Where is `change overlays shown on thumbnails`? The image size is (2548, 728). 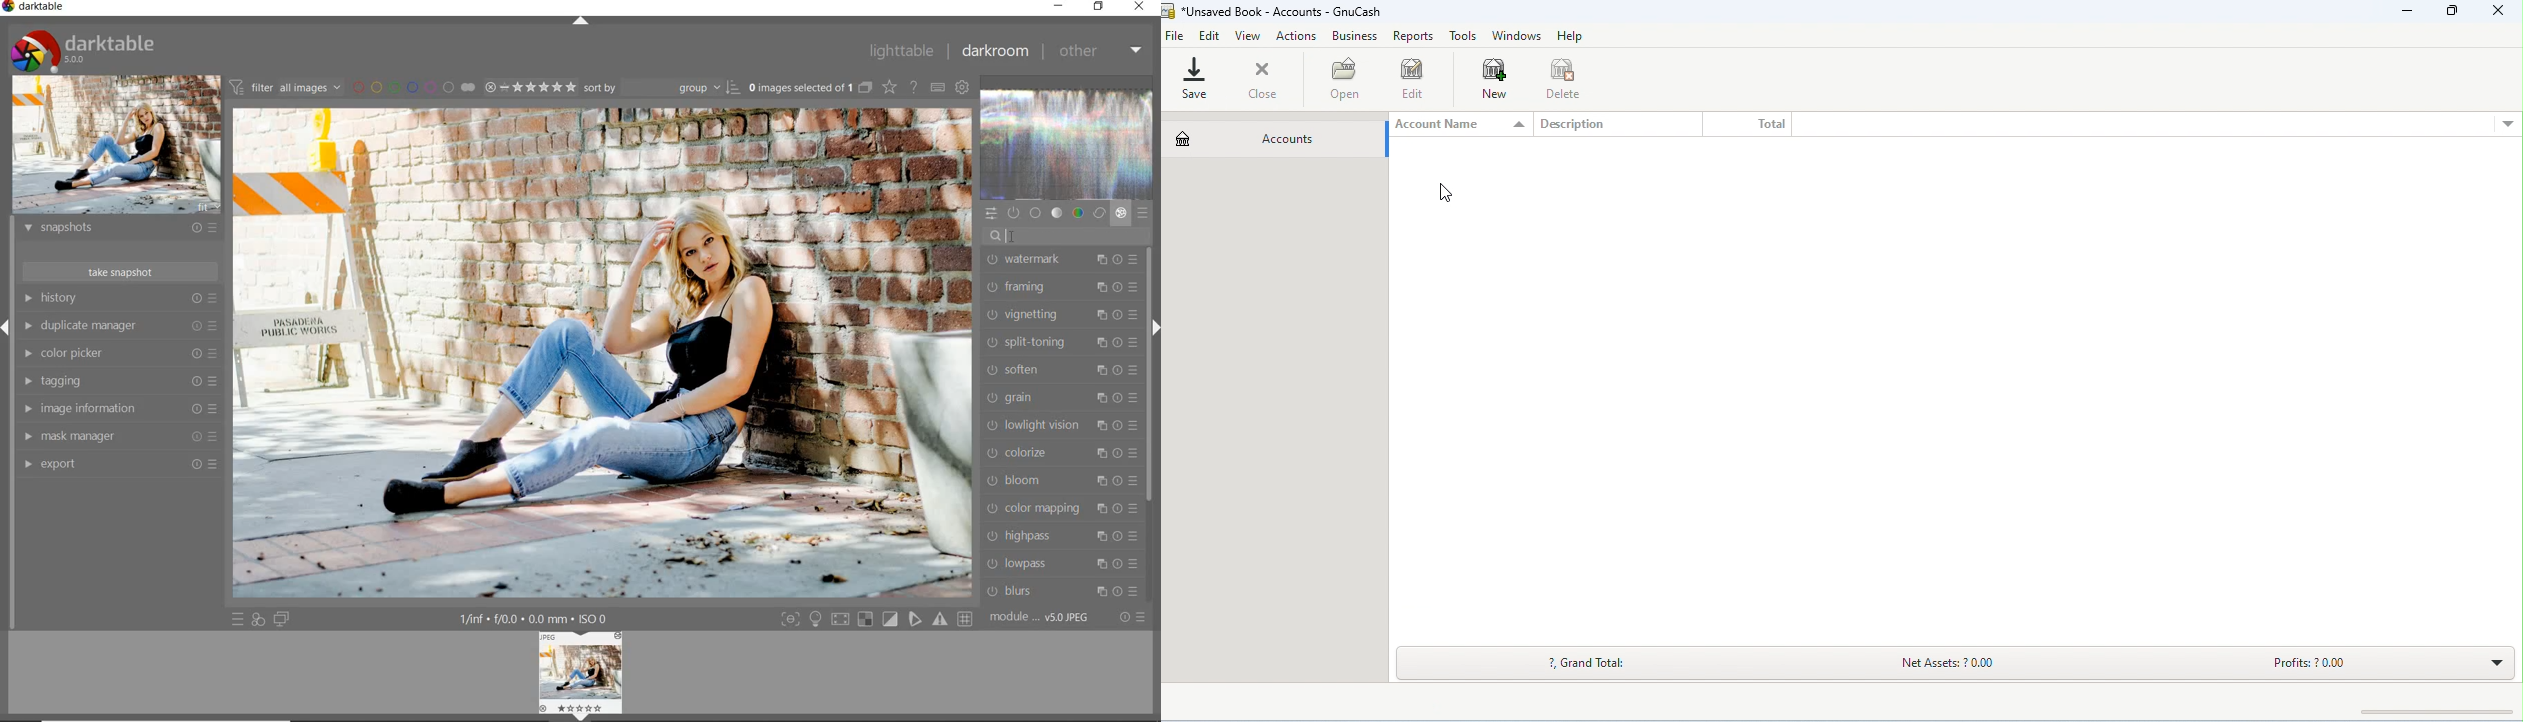 change overlays shown on thumbnails is located at coordinates (889, 86).